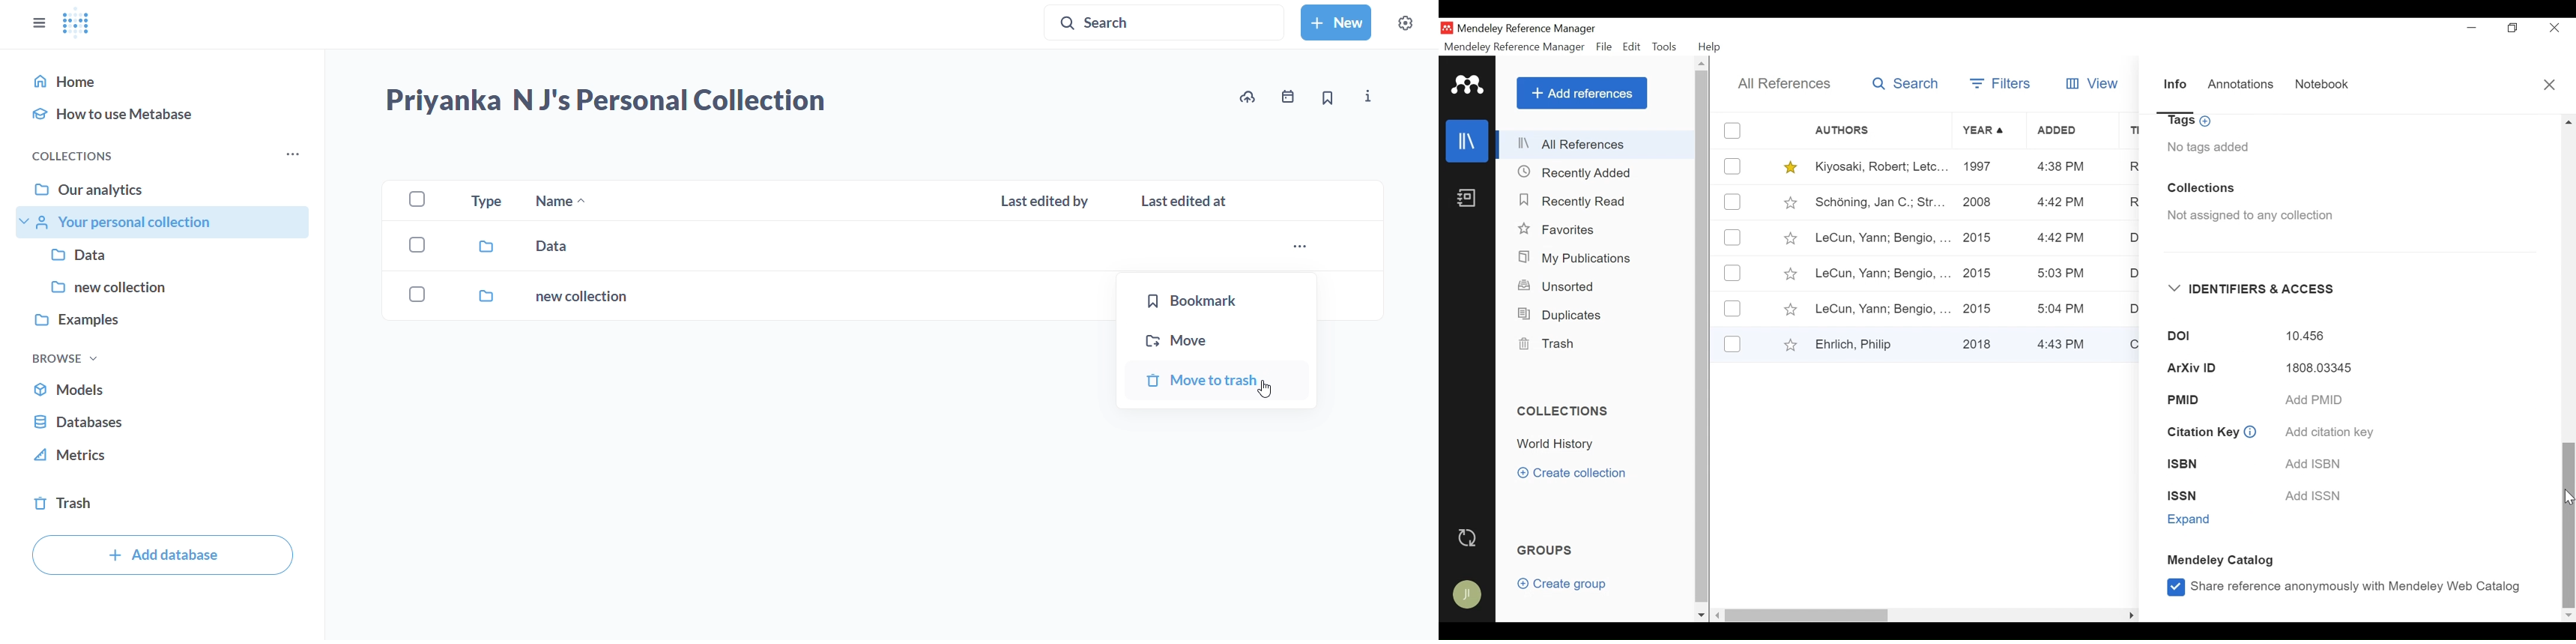 The width and height of the screenshot is (2576, 644). I want to click on horizontal scroll bar, so click(1809, 615).